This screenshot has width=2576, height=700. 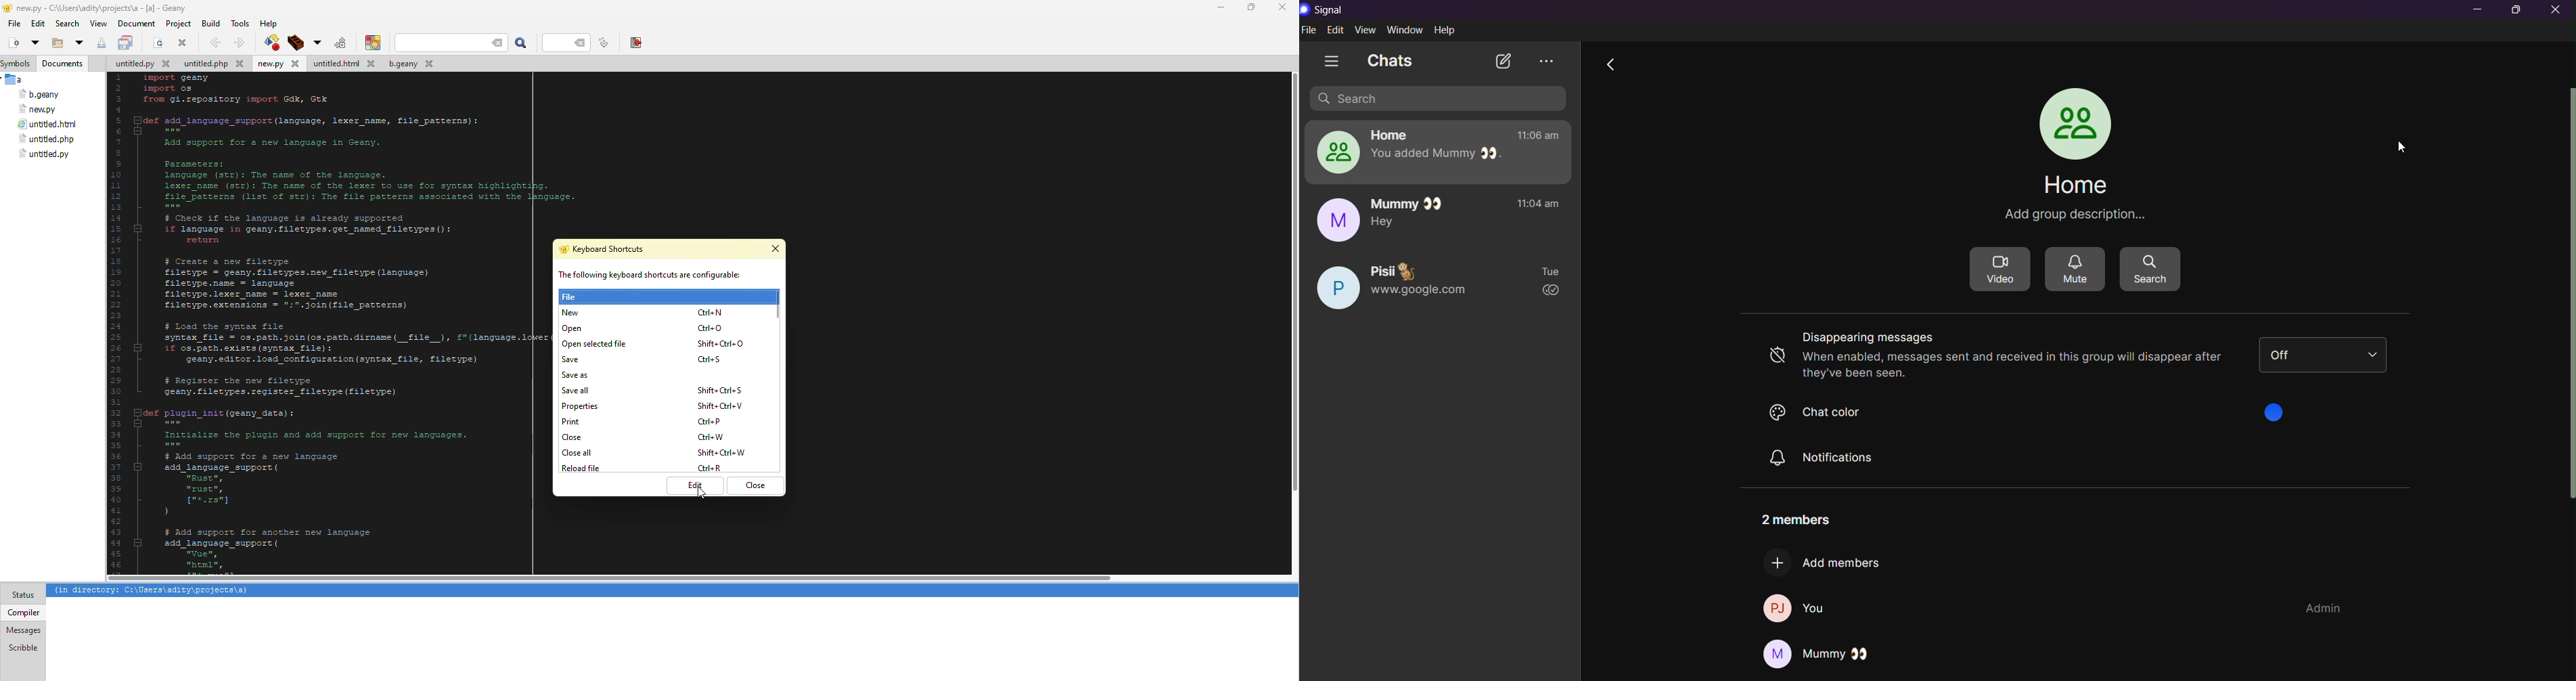 I want to click on add new members to group, so click(x=1831, y=563).